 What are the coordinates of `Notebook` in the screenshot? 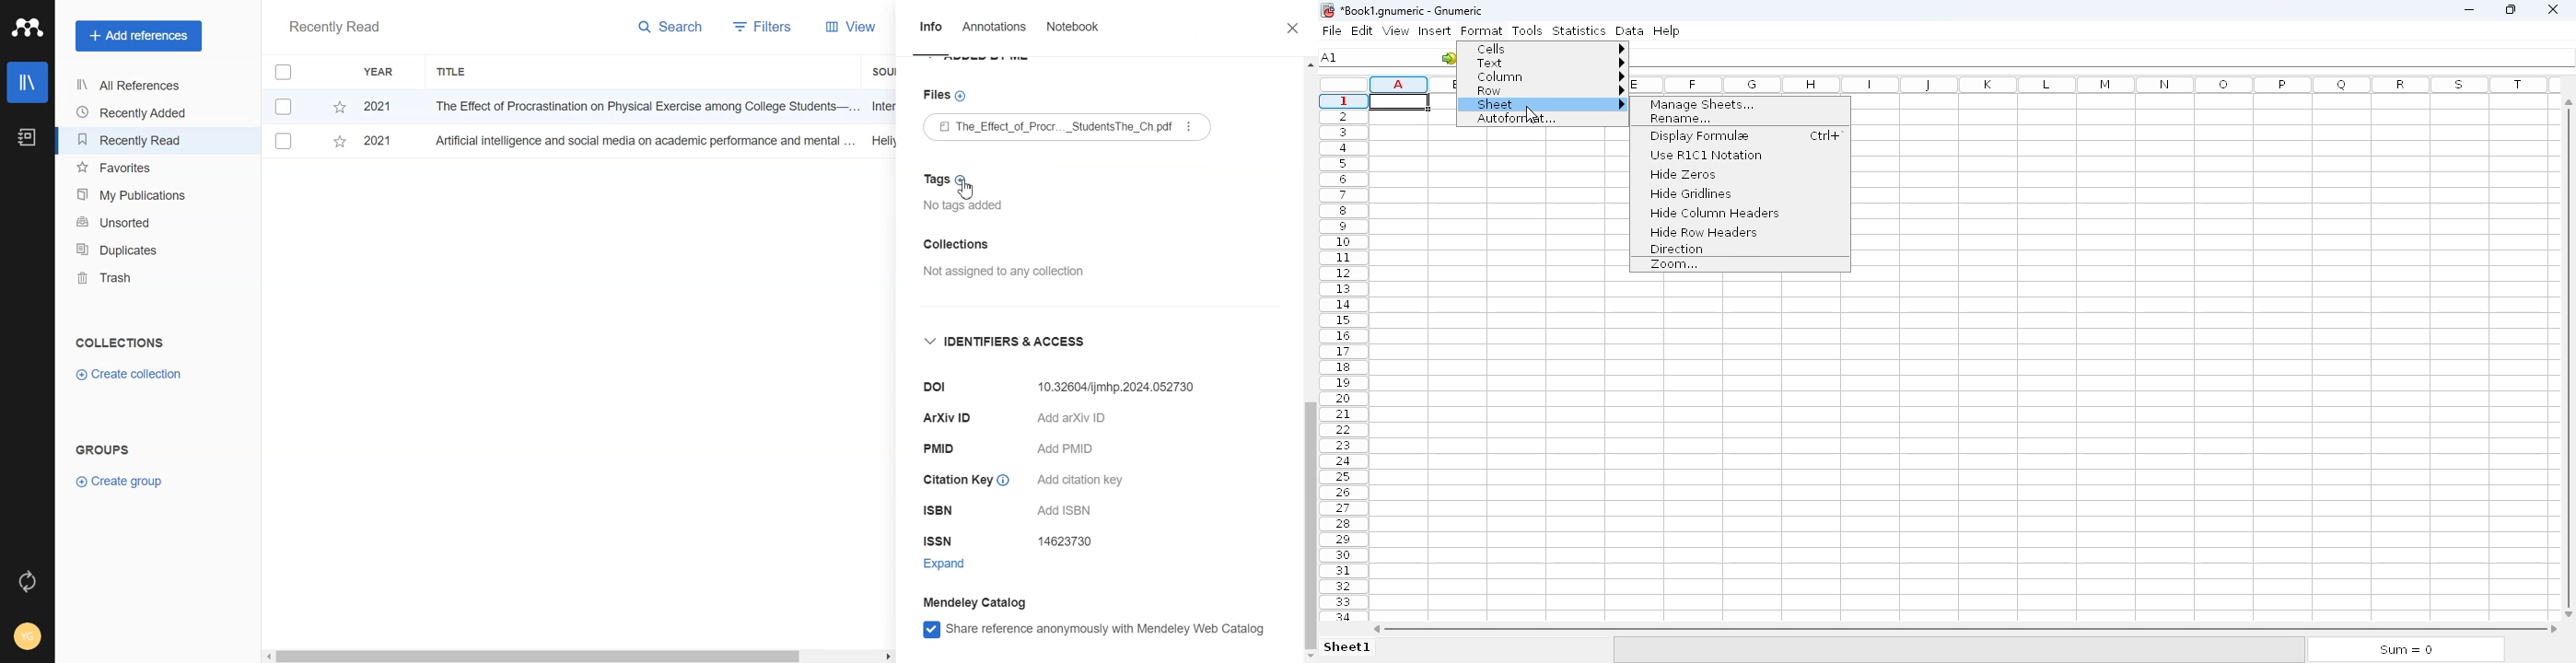 It's located at (1072, 30).